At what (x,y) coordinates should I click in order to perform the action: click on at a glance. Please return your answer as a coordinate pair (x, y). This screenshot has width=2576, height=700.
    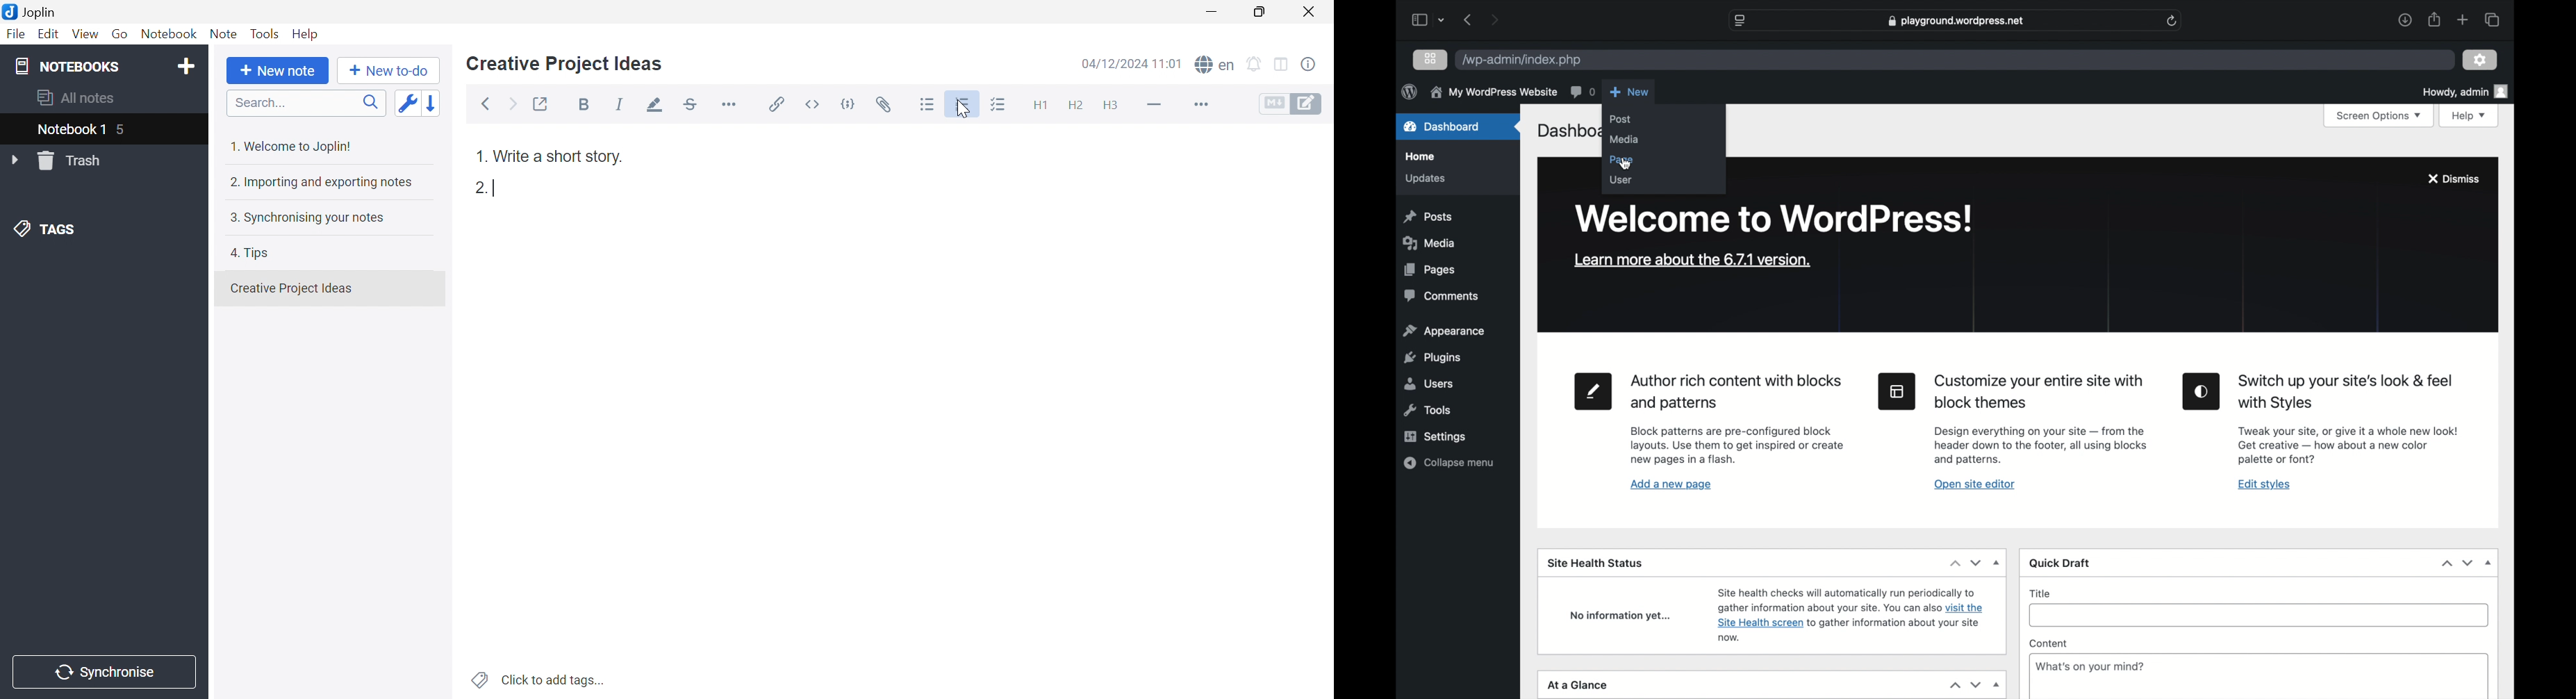
    Looking at the image, I should click on (1578, 685).